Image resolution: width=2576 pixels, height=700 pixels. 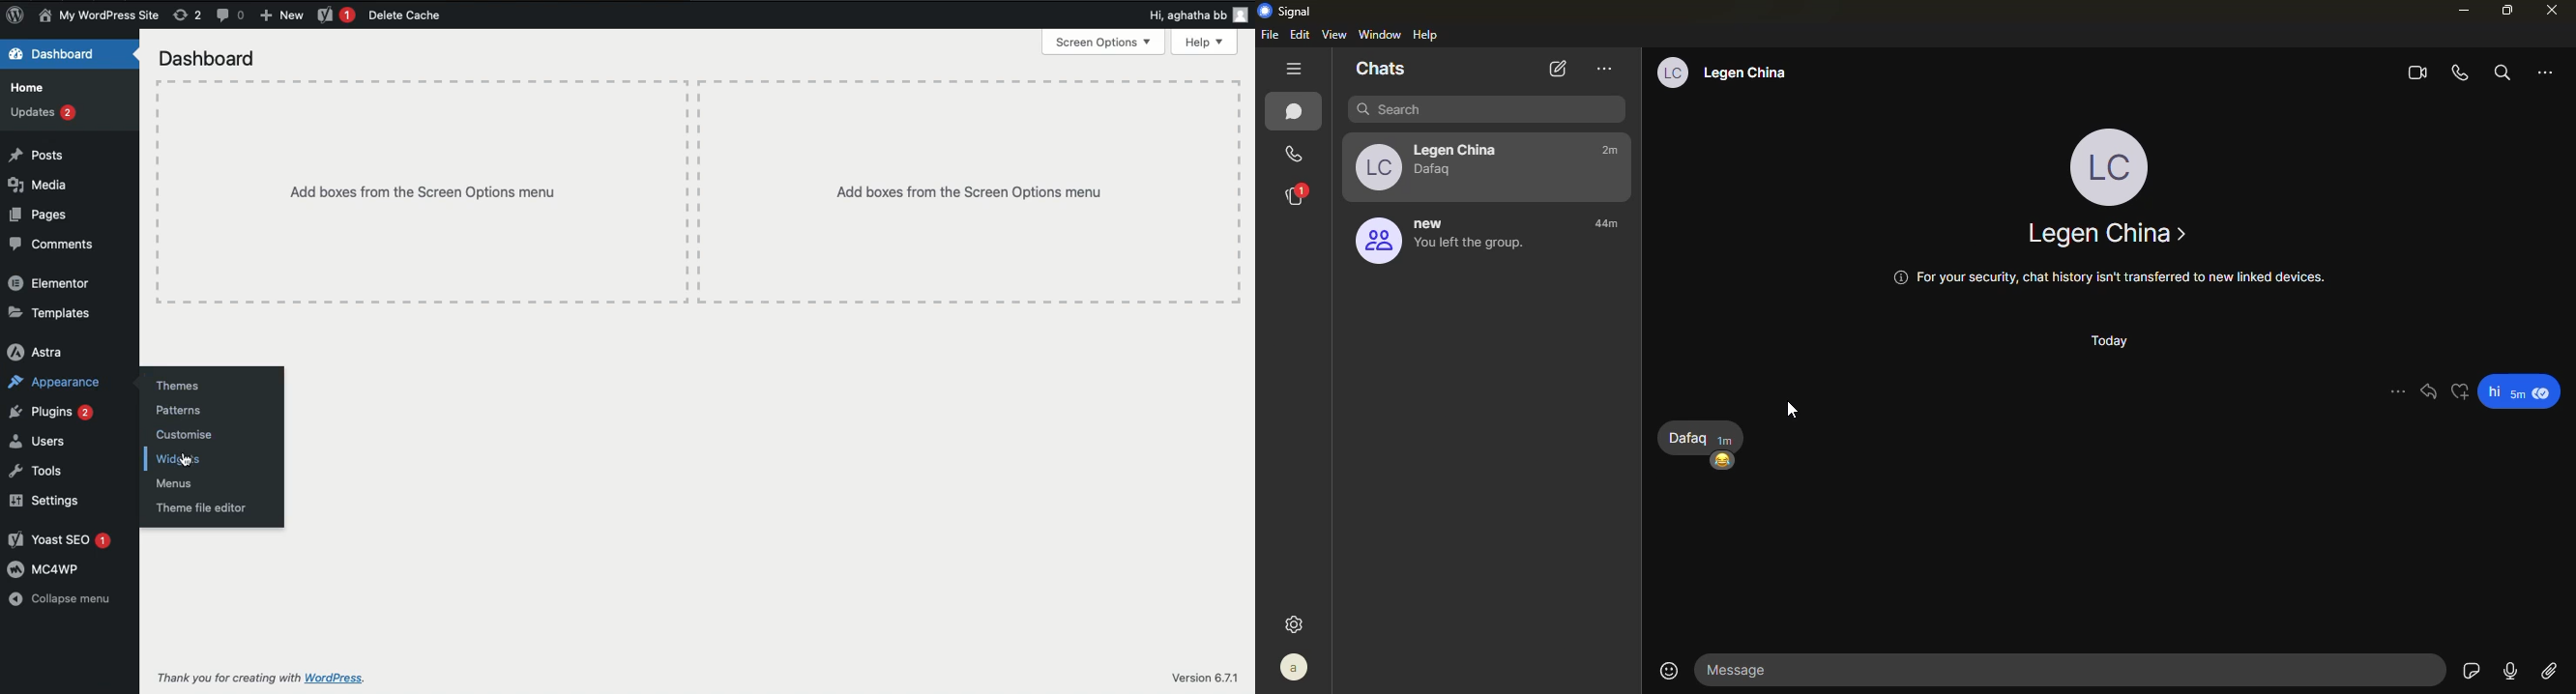 I want to click on @ For your security, chat history isn't transferred to new linked devices., so click(x=2106, y=276).